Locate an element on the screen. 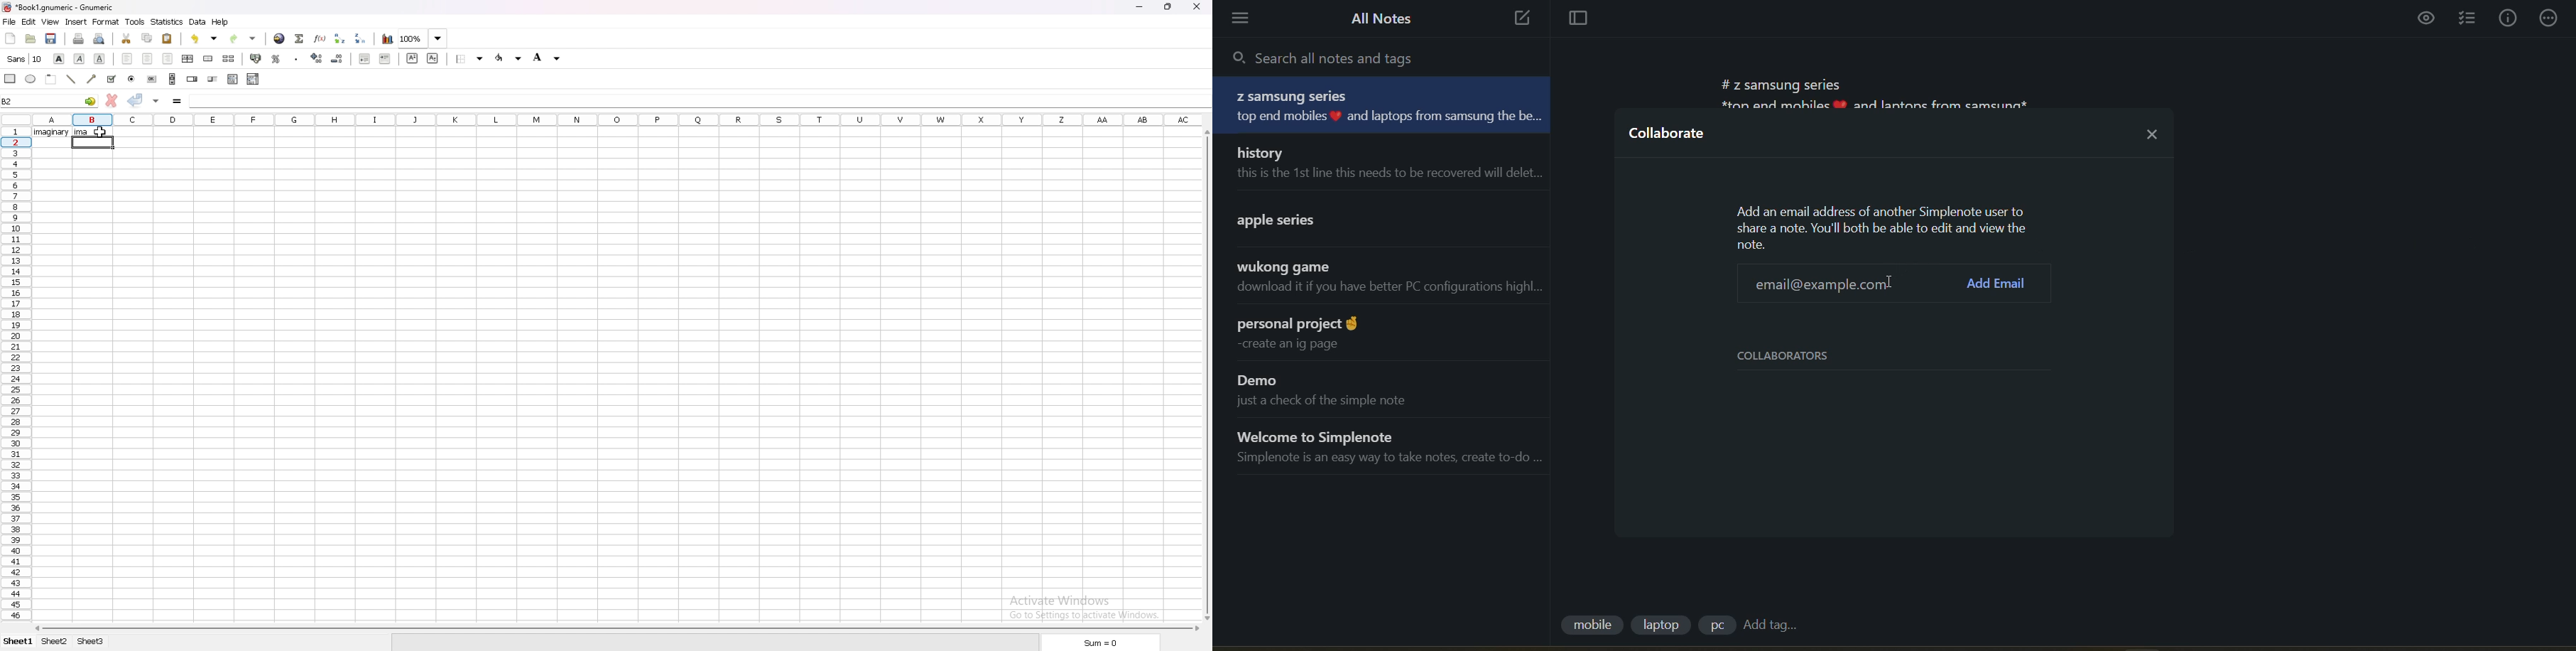 This screenshot has width=2576, height=672. insert checklist is located at coordinates (2470, 19).